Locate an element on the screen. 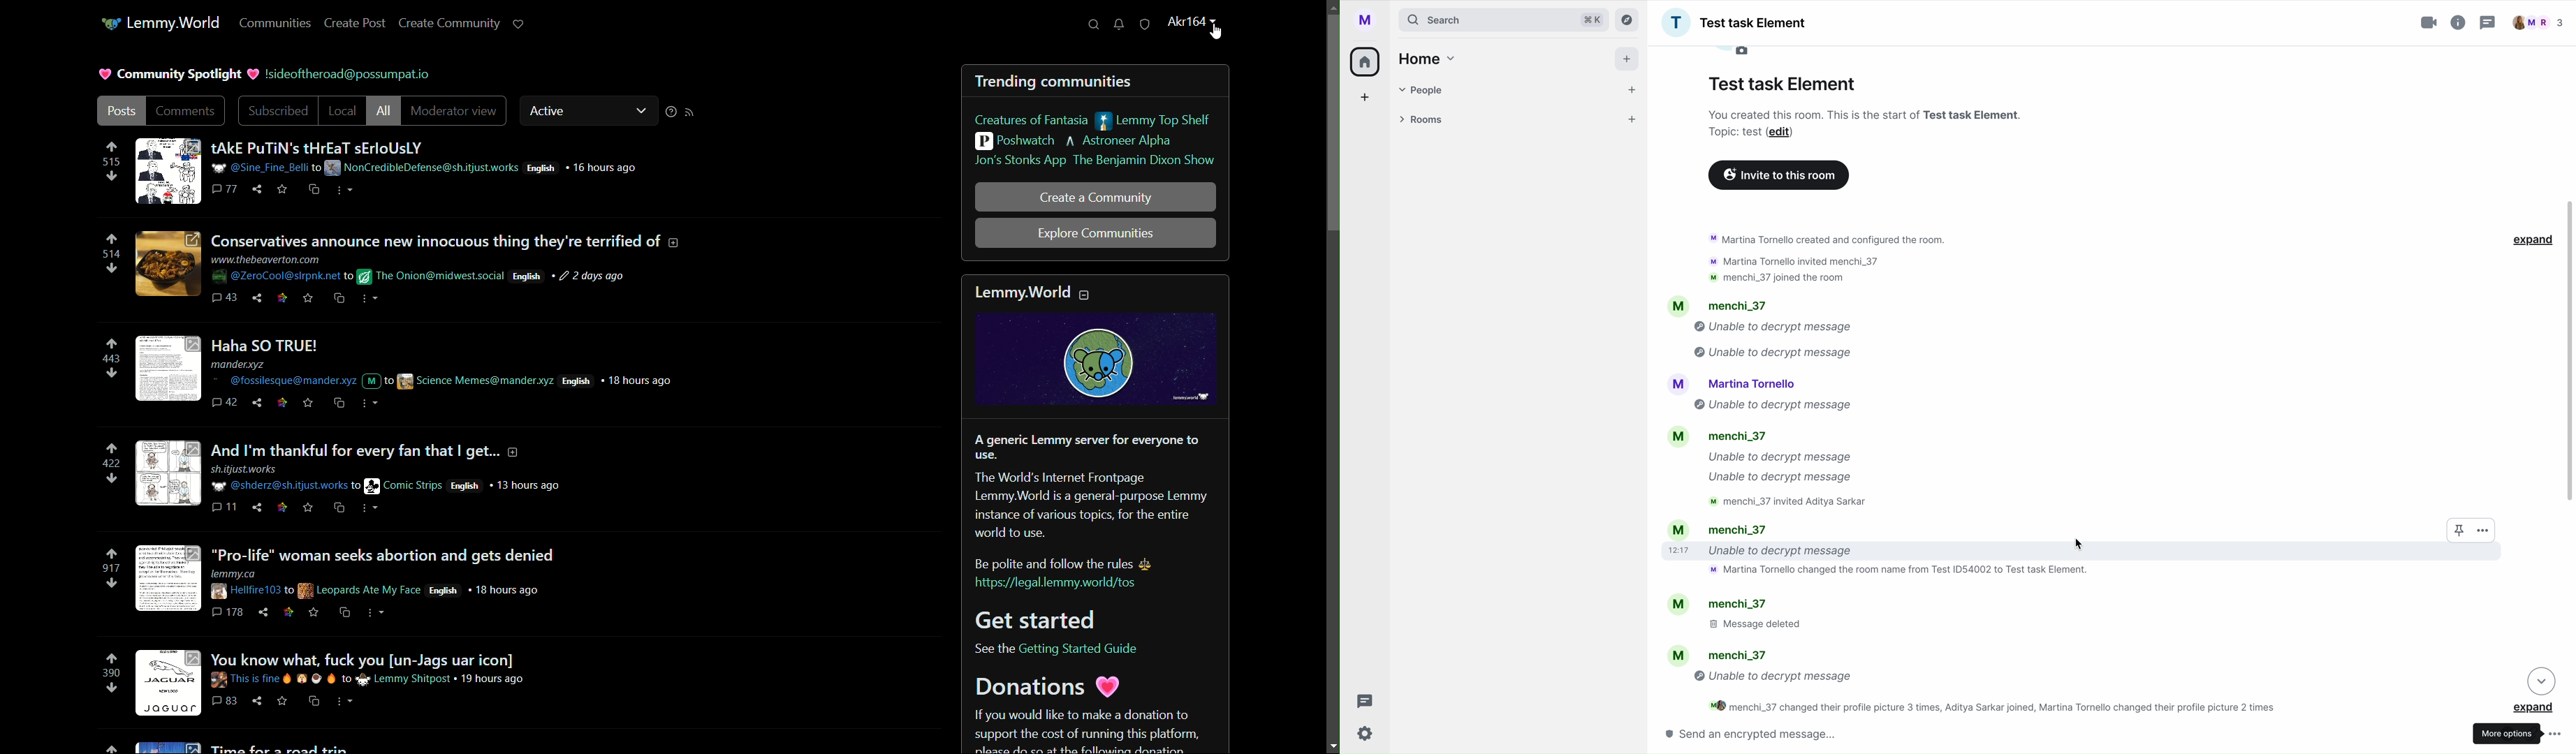 The image size is (2576, 756). rooms tab is located at coordinates (1515, 121).